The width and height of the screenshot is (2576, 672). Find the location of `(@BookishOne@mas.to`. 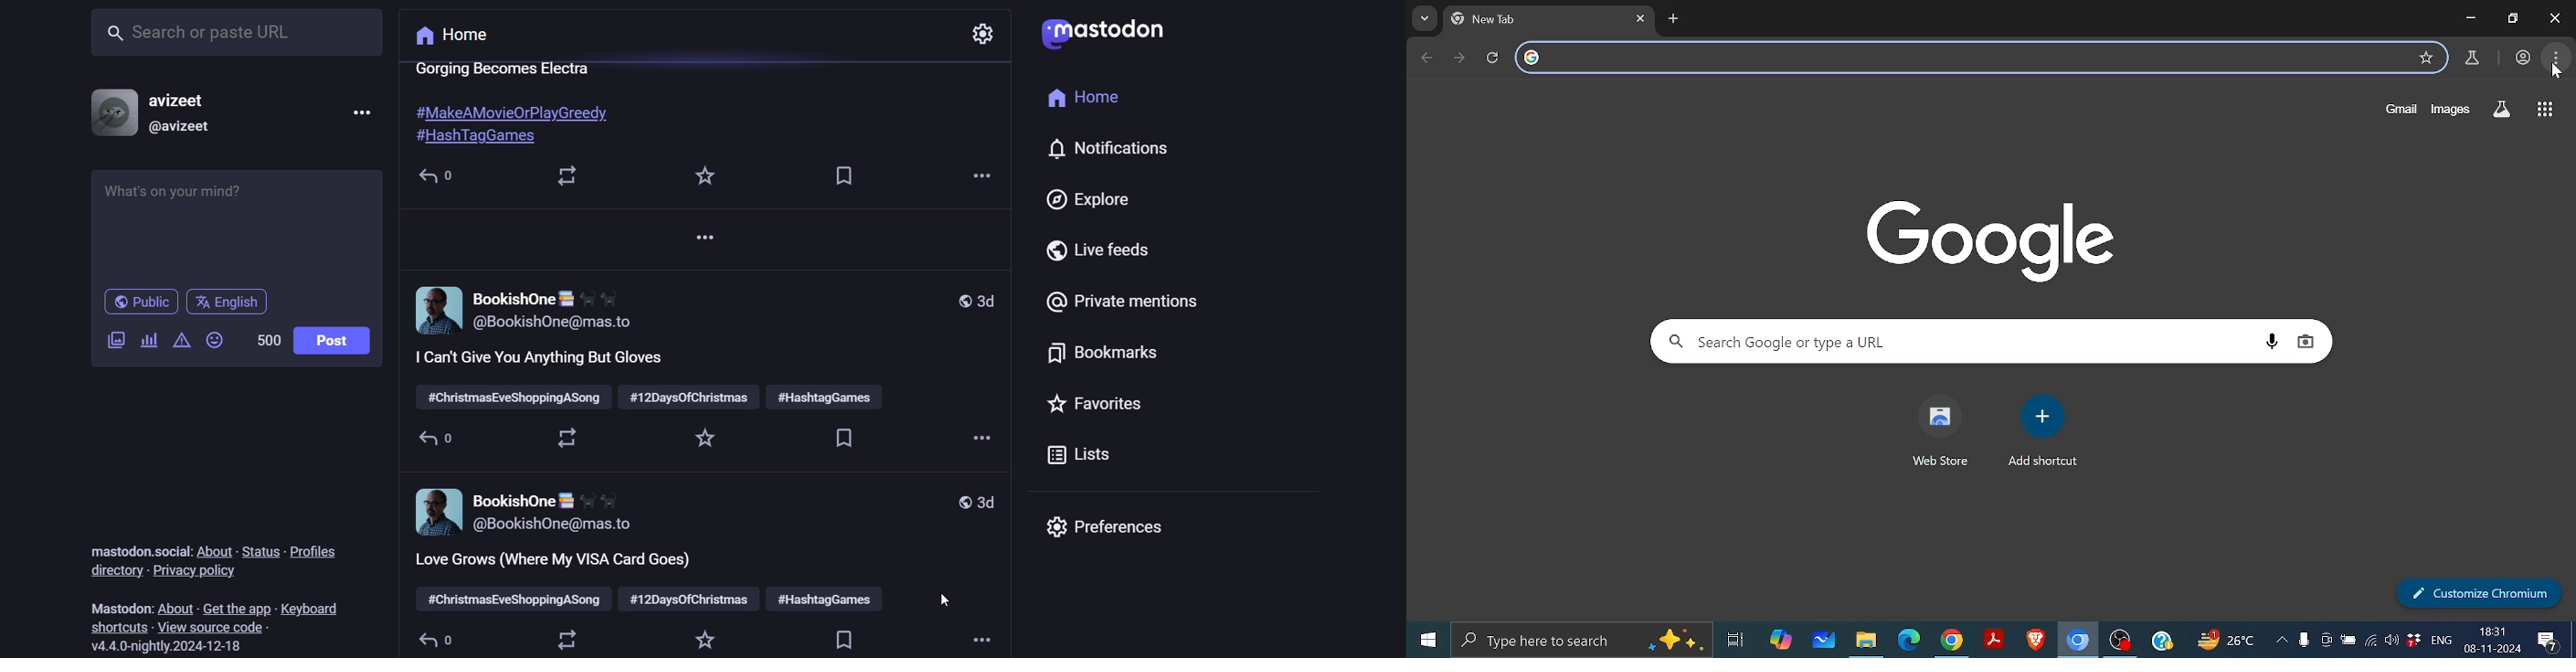

(@BookishOne@mas.to is located at coordinates (551, 322).